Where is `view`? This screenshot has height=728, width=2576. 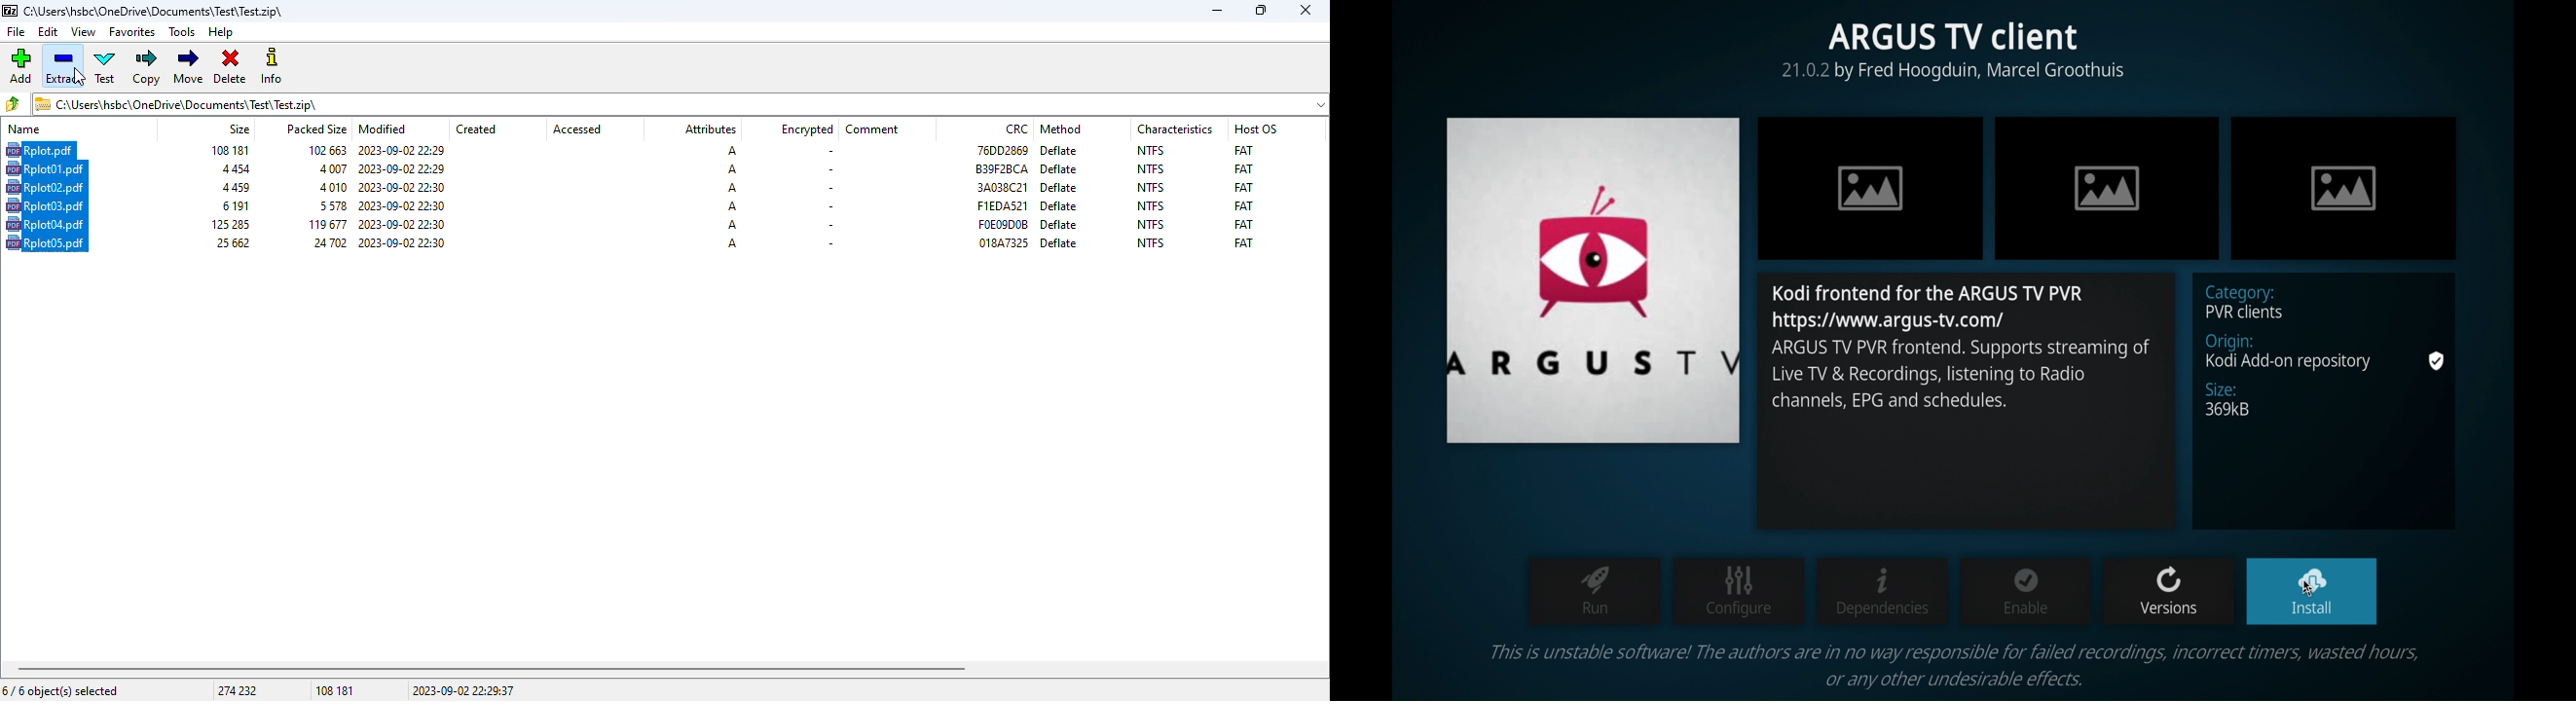
view is located at coordinates (84, 32).